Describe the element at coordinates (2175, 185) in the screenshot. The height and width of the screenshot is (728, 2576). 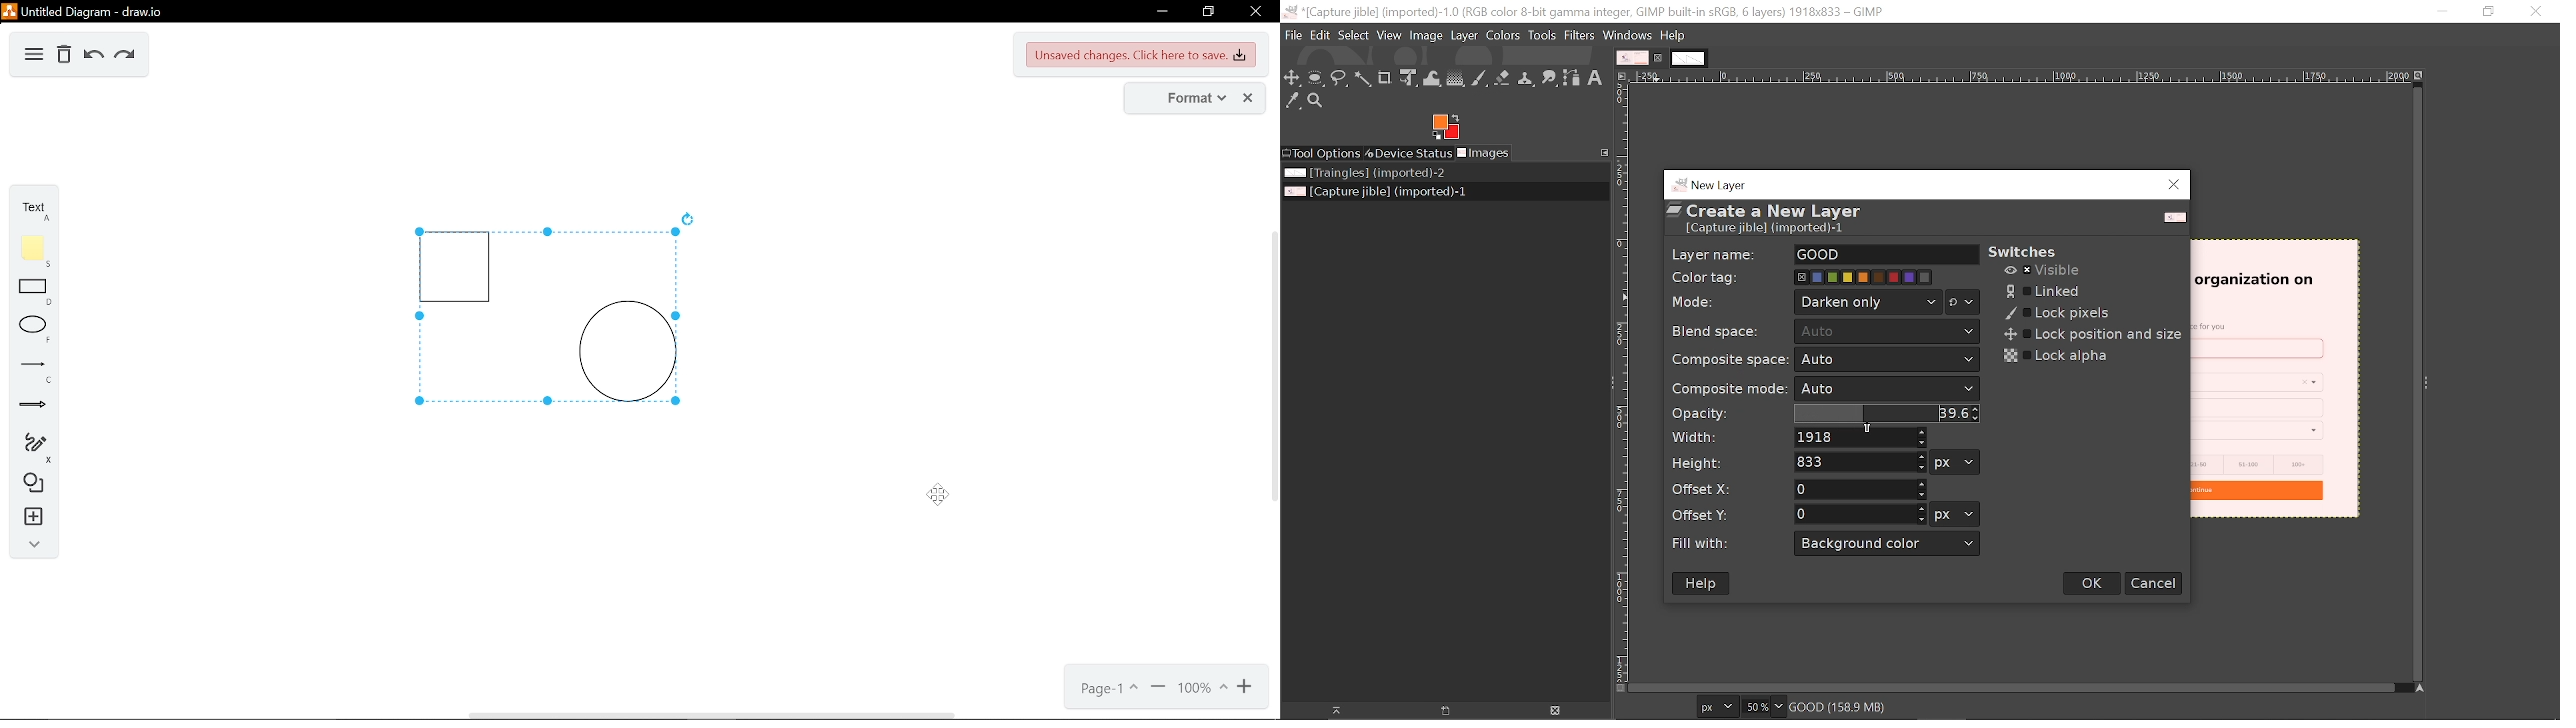
I see `Close` at that location.